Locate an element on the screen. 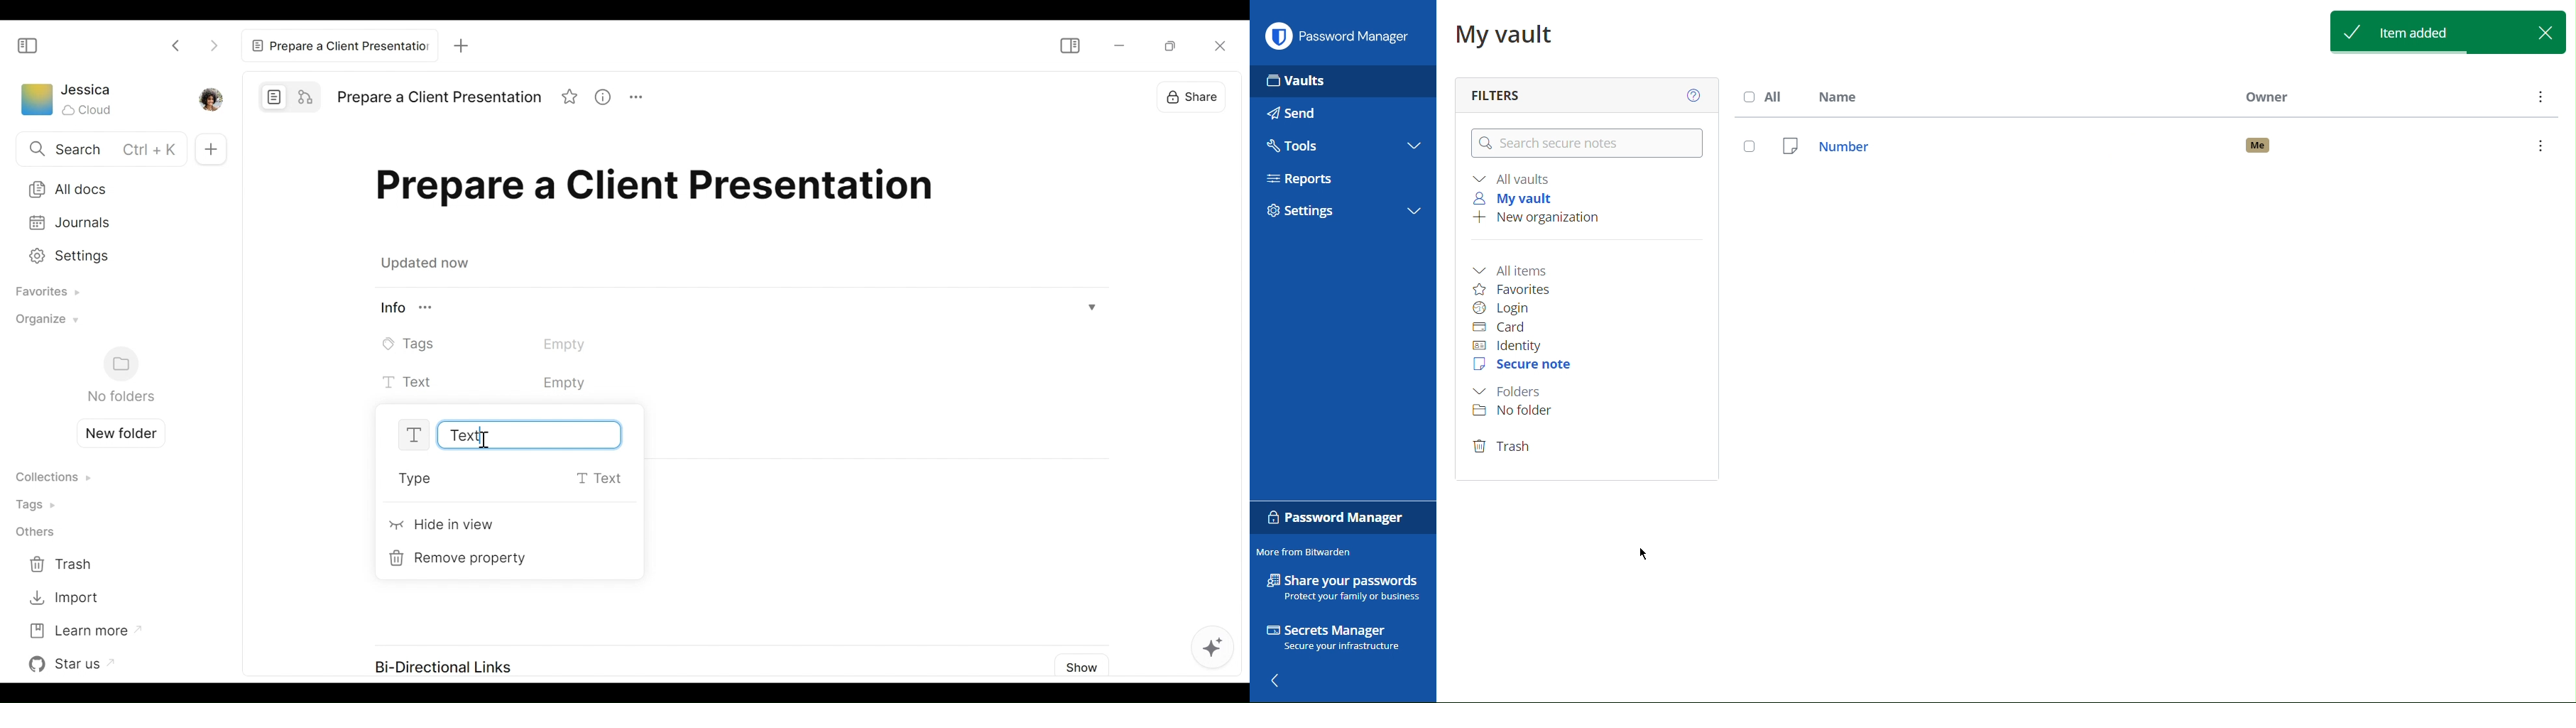  Current tab is located at coordinates (342, 46).